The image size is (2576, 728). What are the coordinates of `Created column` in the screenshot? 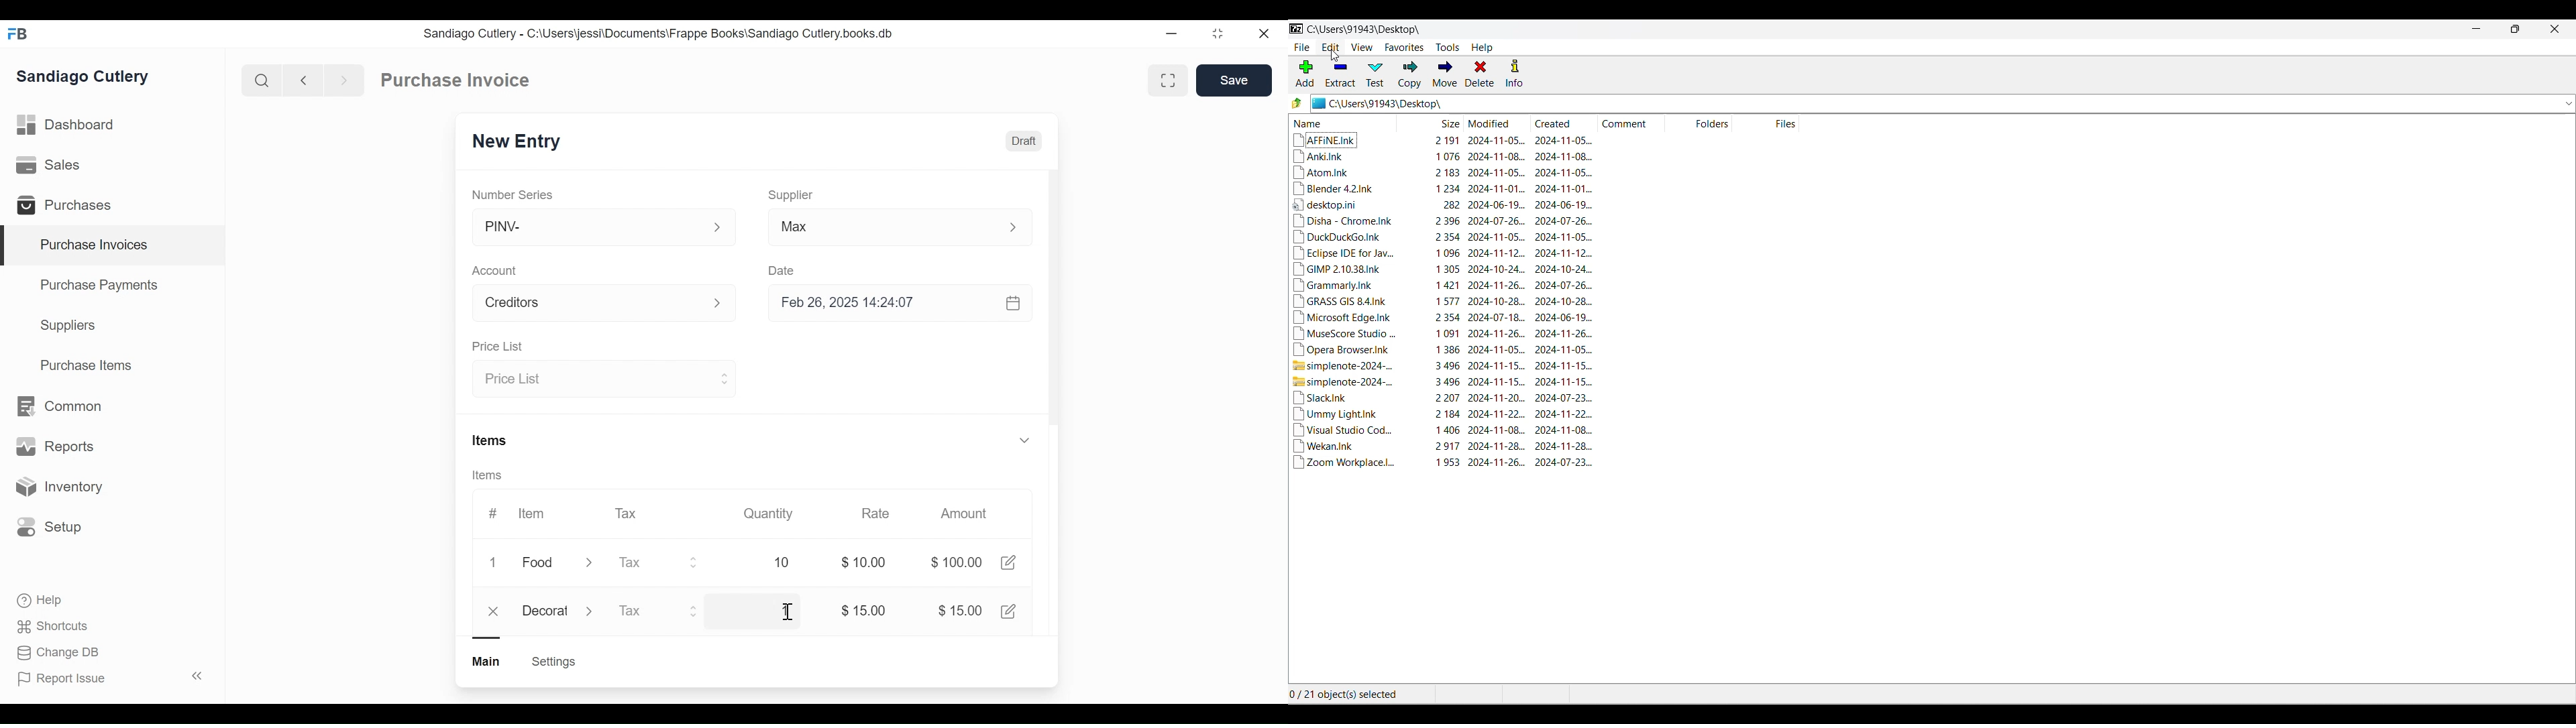 It's located at (1566, 123).